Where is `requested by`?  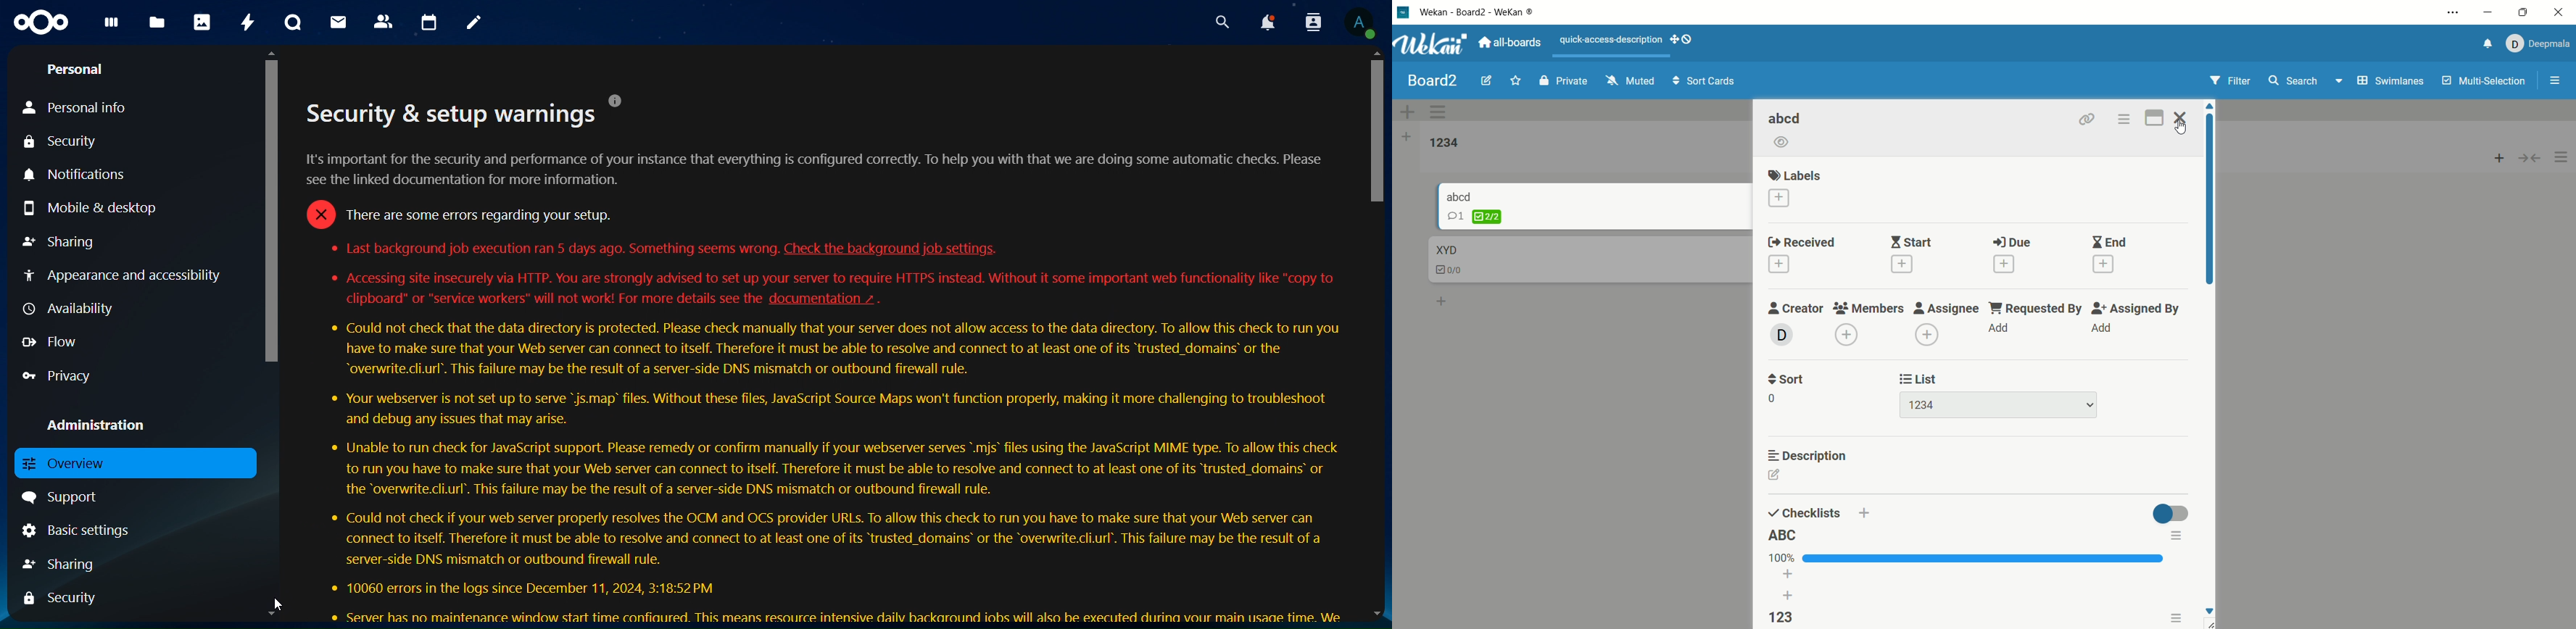 requested by is located at coordinates (2034, 314).